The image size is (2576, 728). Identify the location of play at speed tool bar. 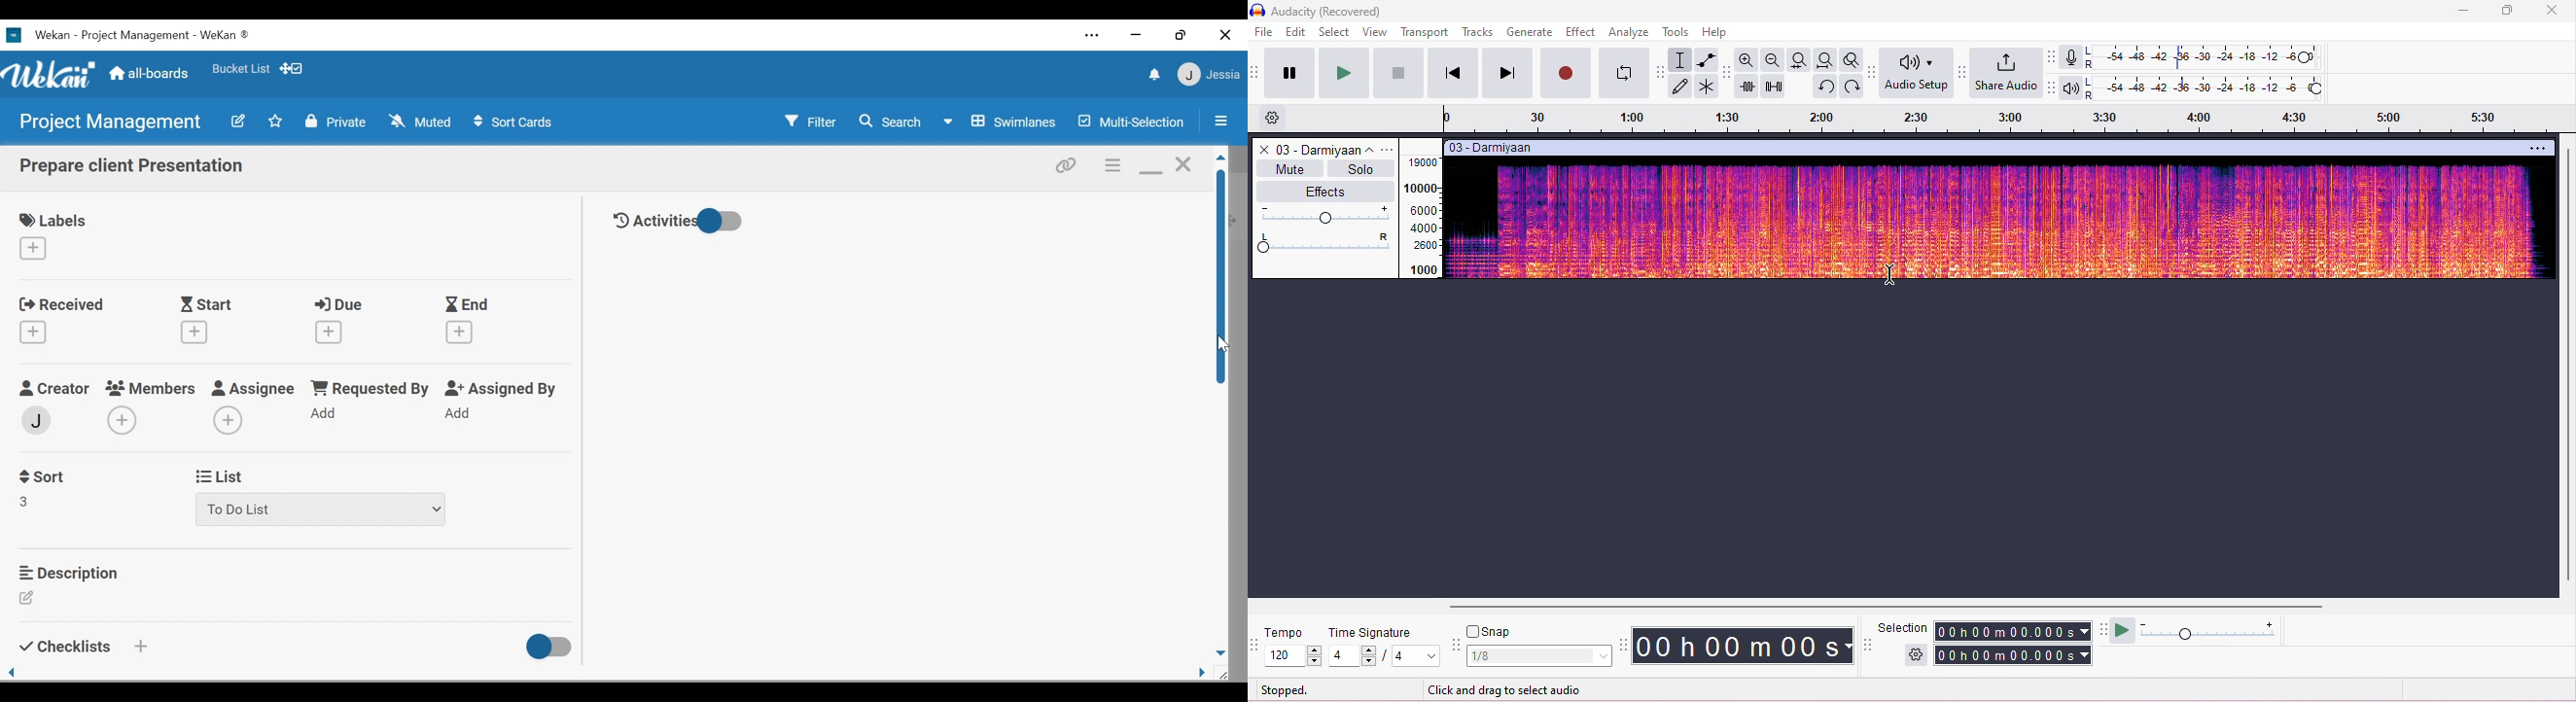
(2102, 629).